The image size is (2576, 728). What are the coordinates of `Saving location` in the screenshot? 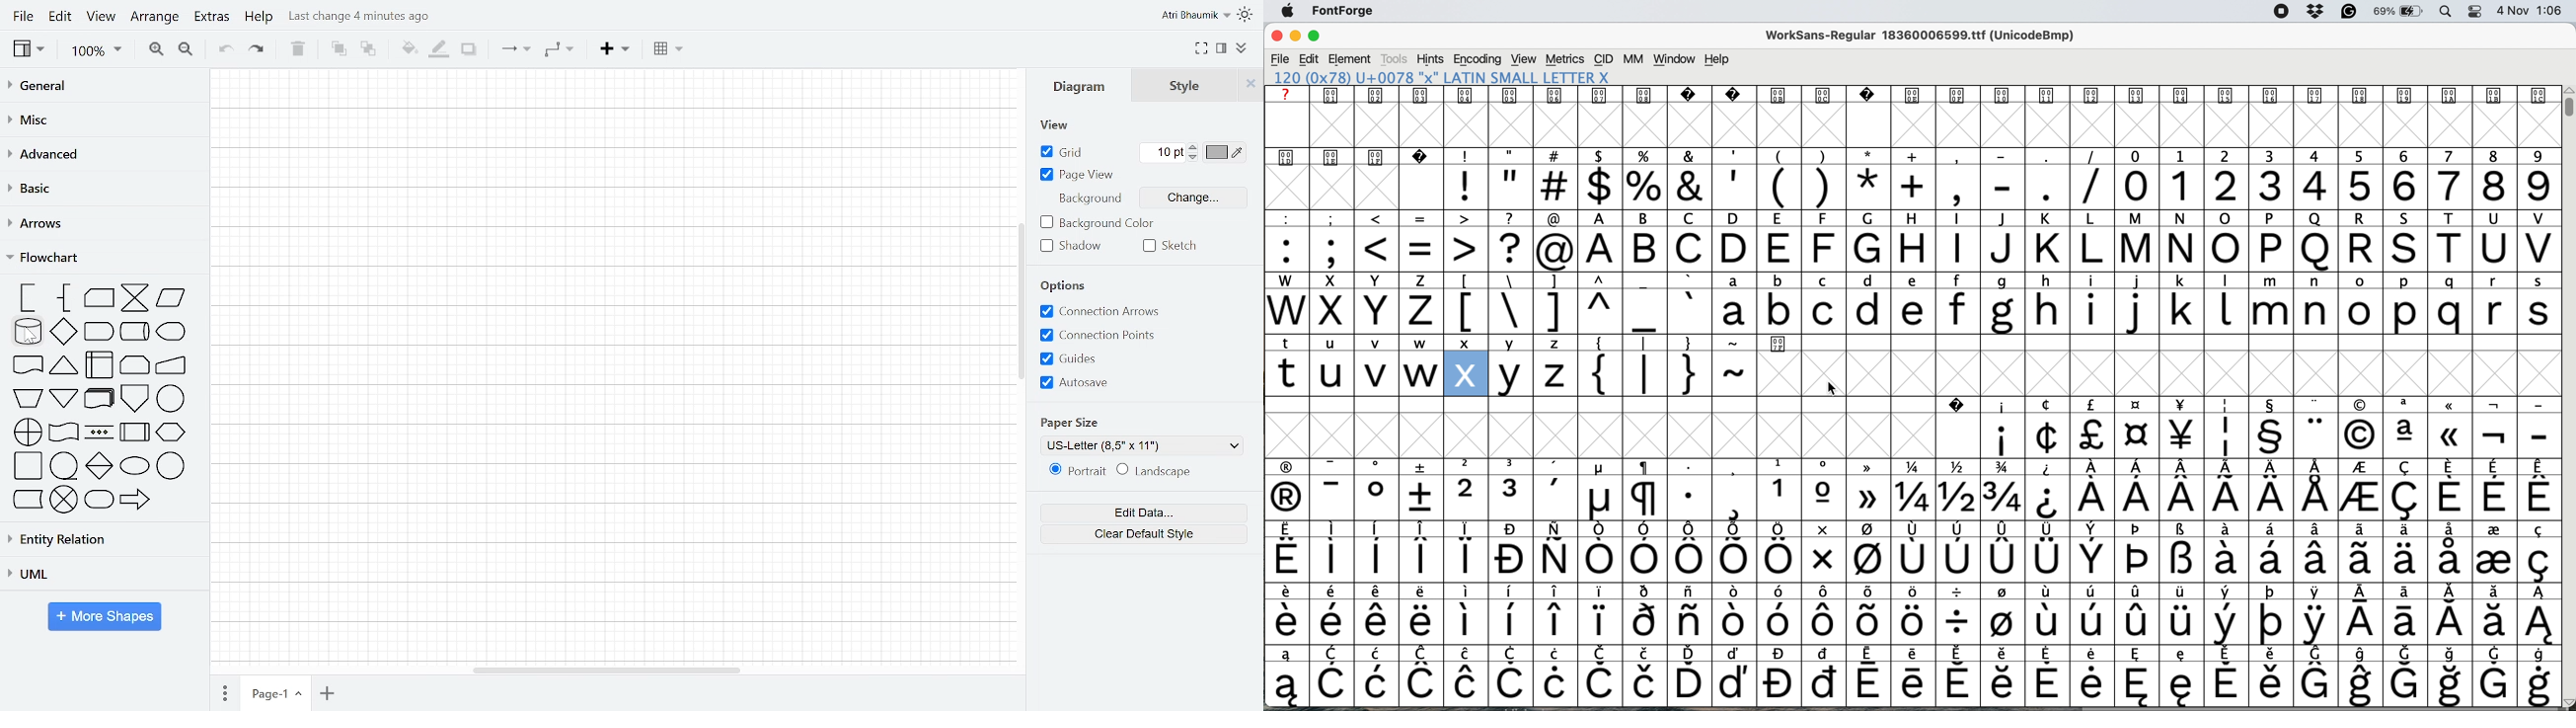 It's located at (362, 16).